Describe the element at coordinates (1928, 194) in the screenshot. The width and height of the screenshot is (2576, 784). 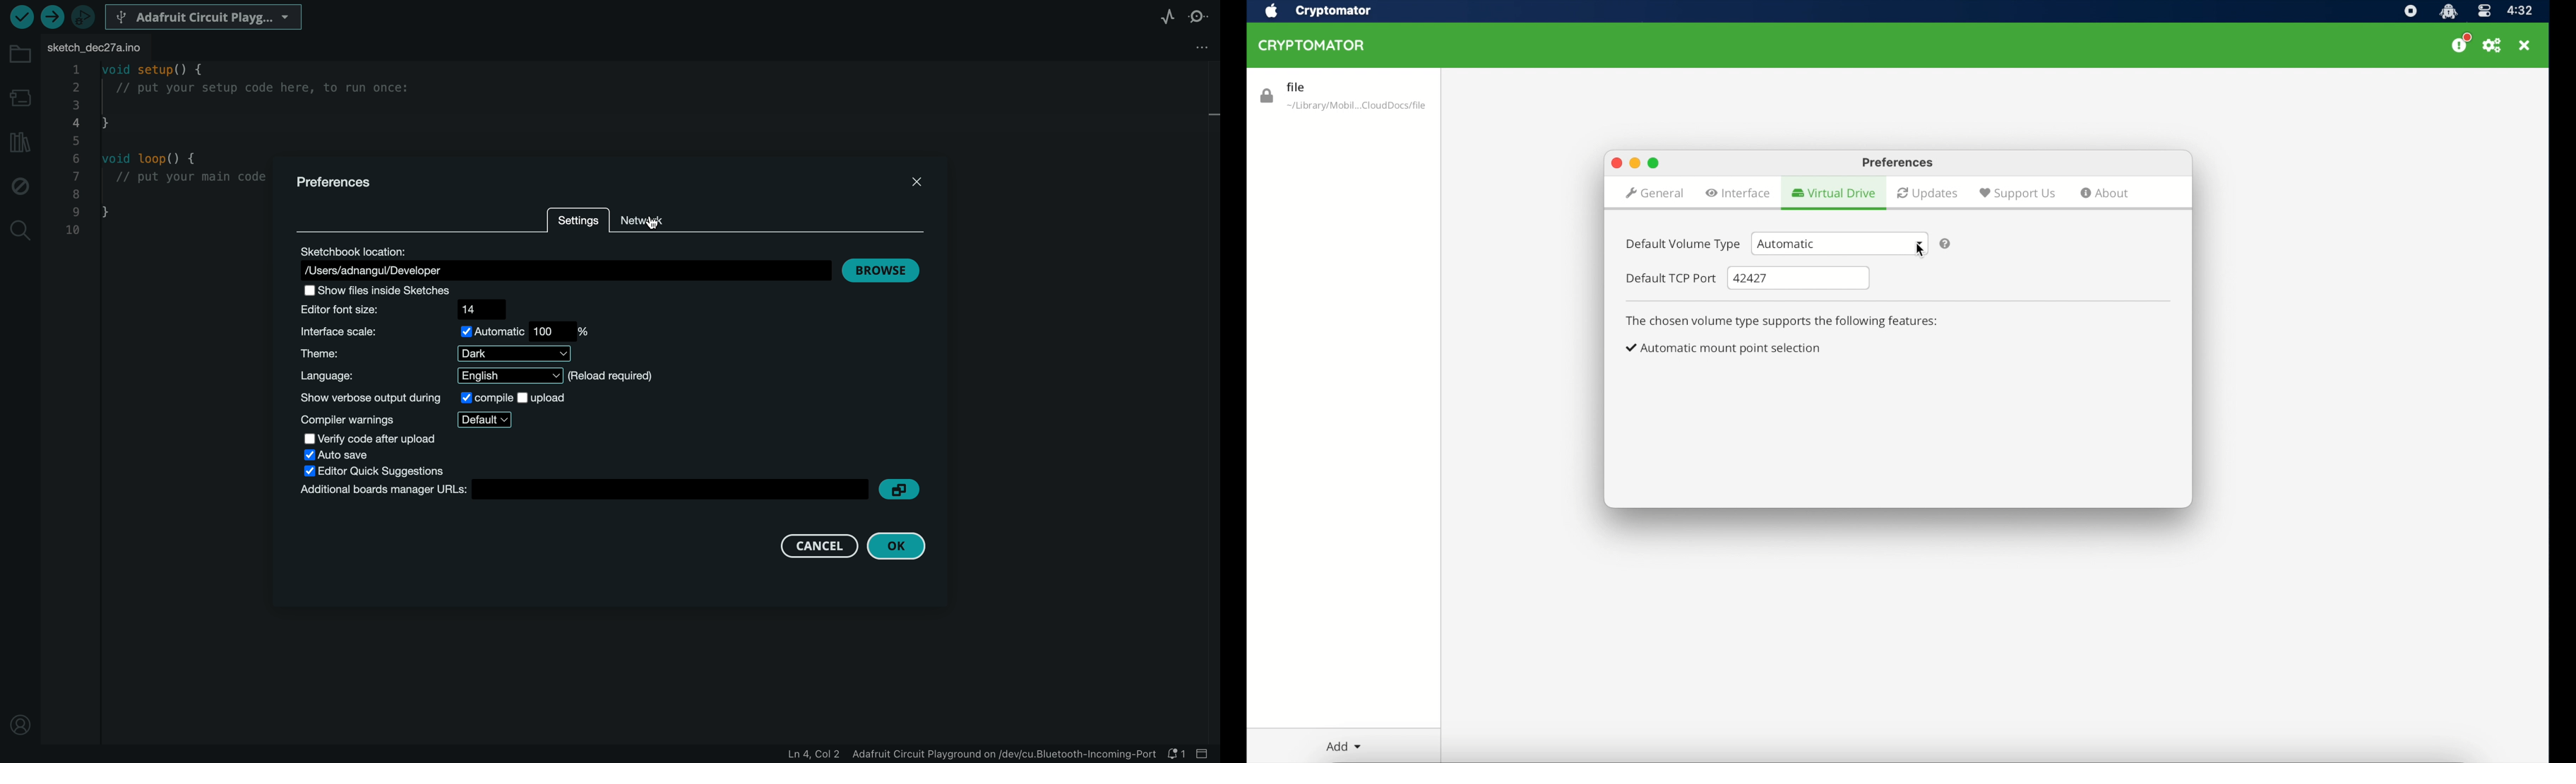
I see `updates` at that location.